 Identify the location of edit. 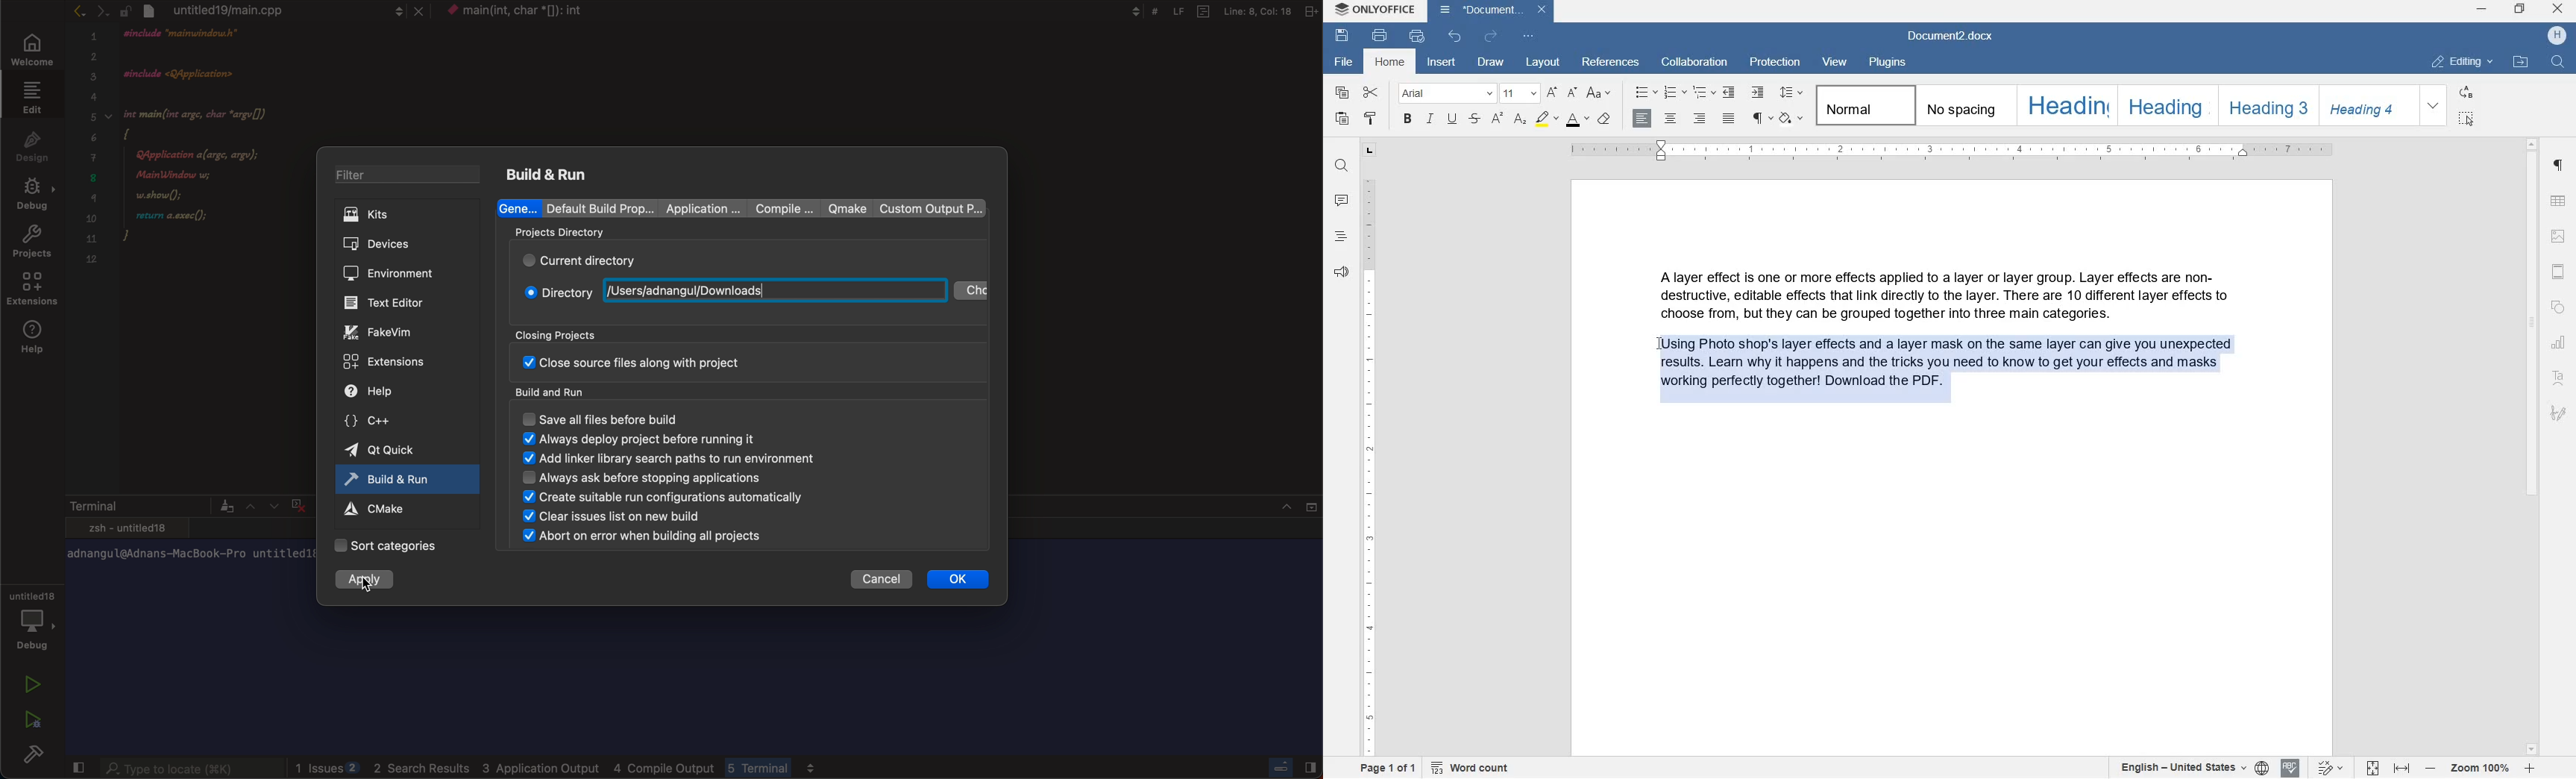
(33, 98).